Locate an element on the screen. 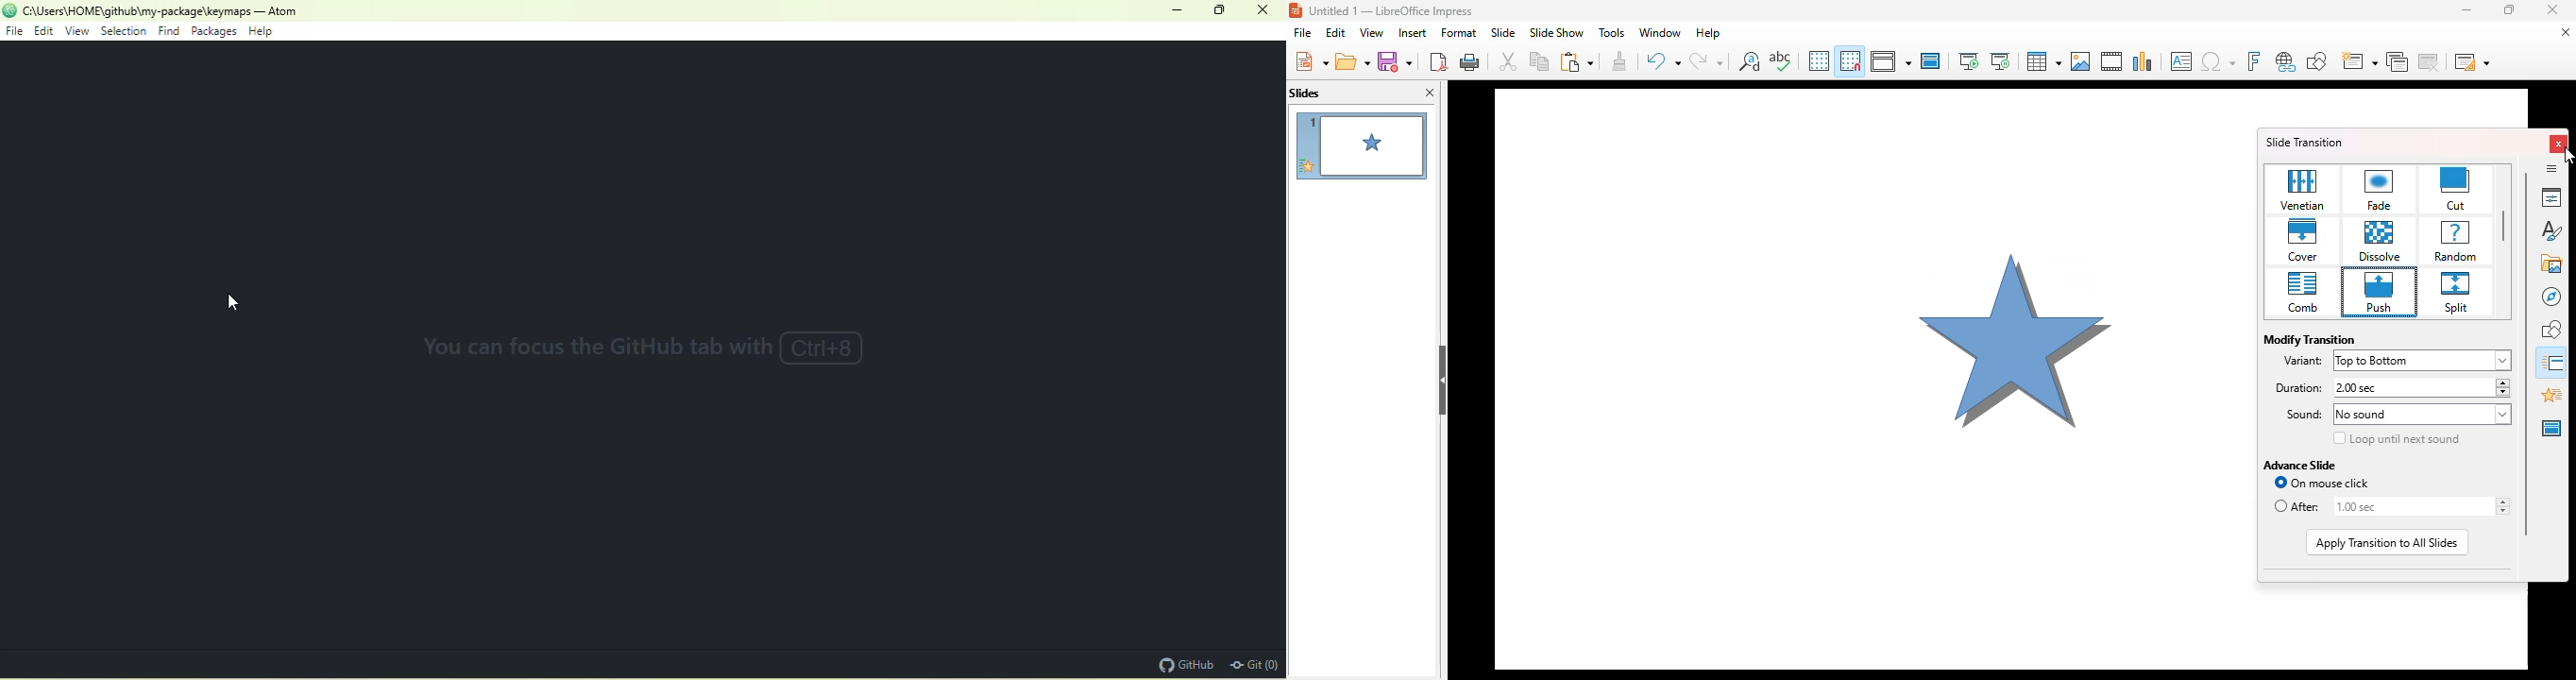  display views is located at coordinates (1890, 60).